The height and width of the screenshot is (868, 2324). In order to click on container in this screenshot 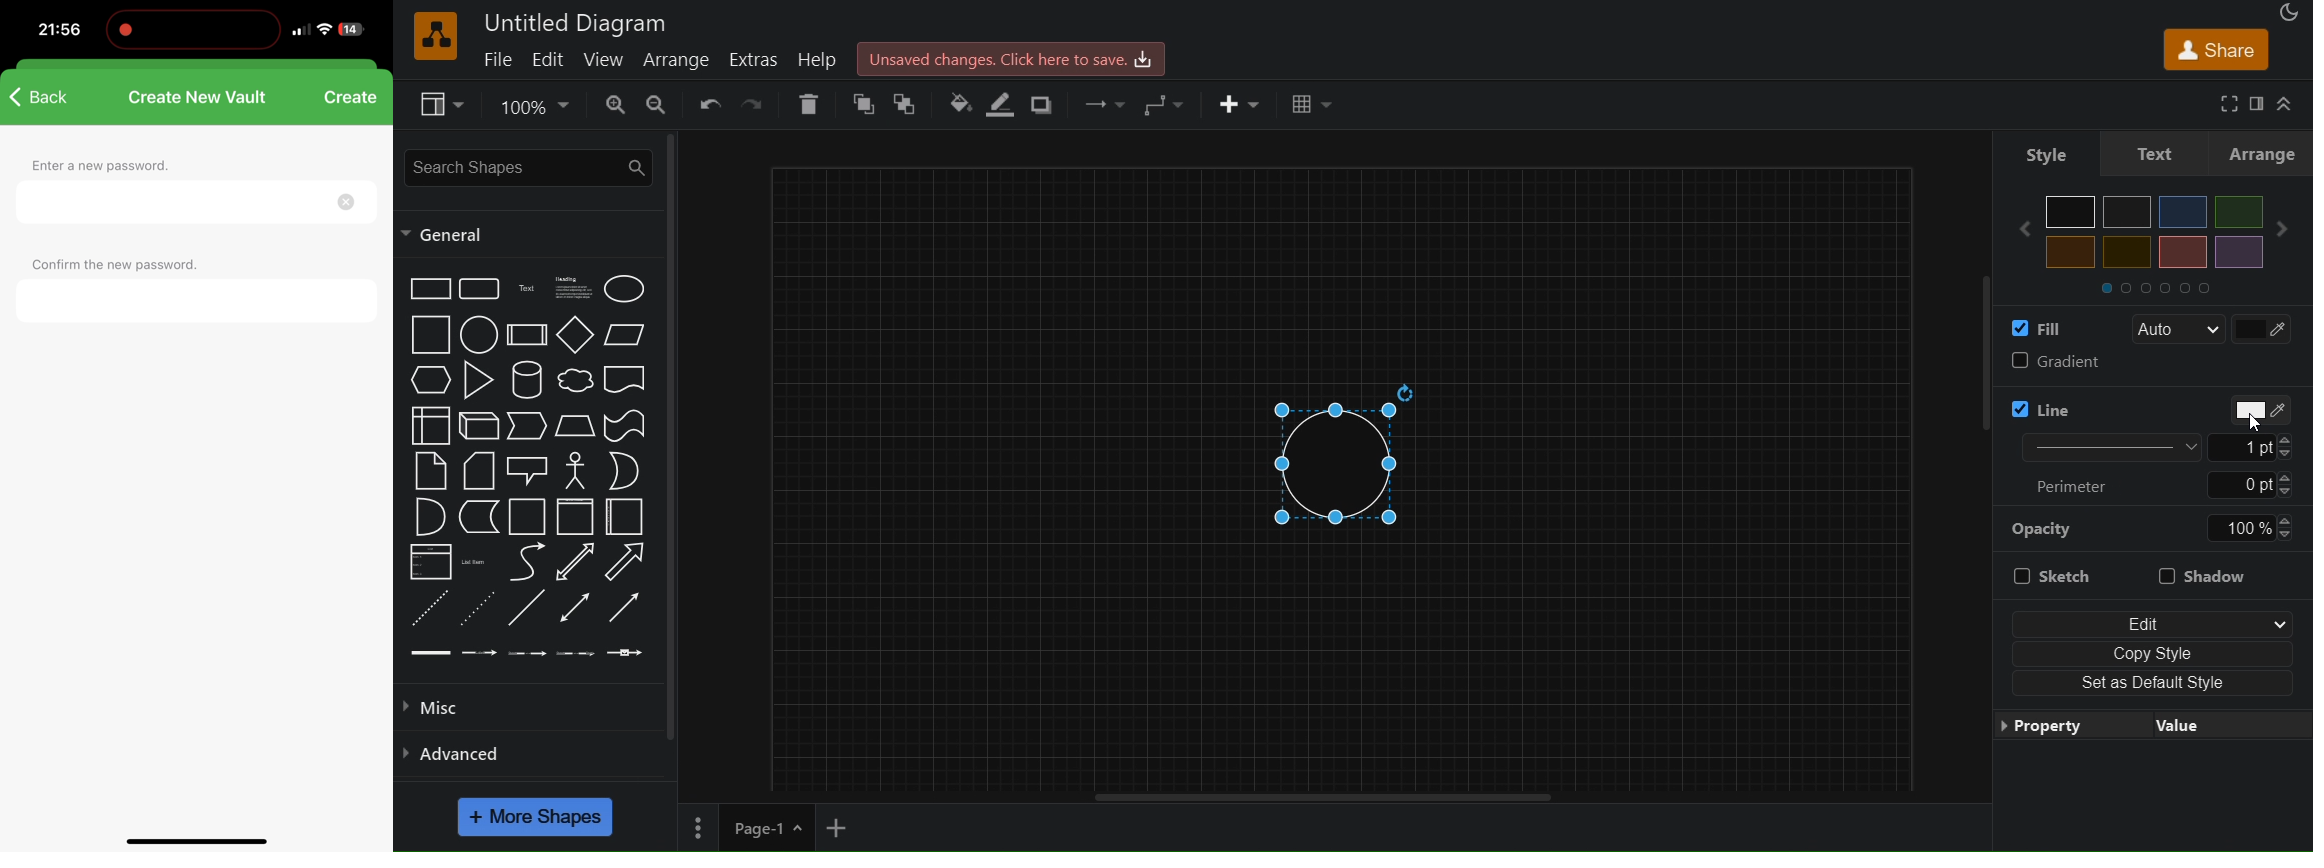, I will do `click(529, 518)`.